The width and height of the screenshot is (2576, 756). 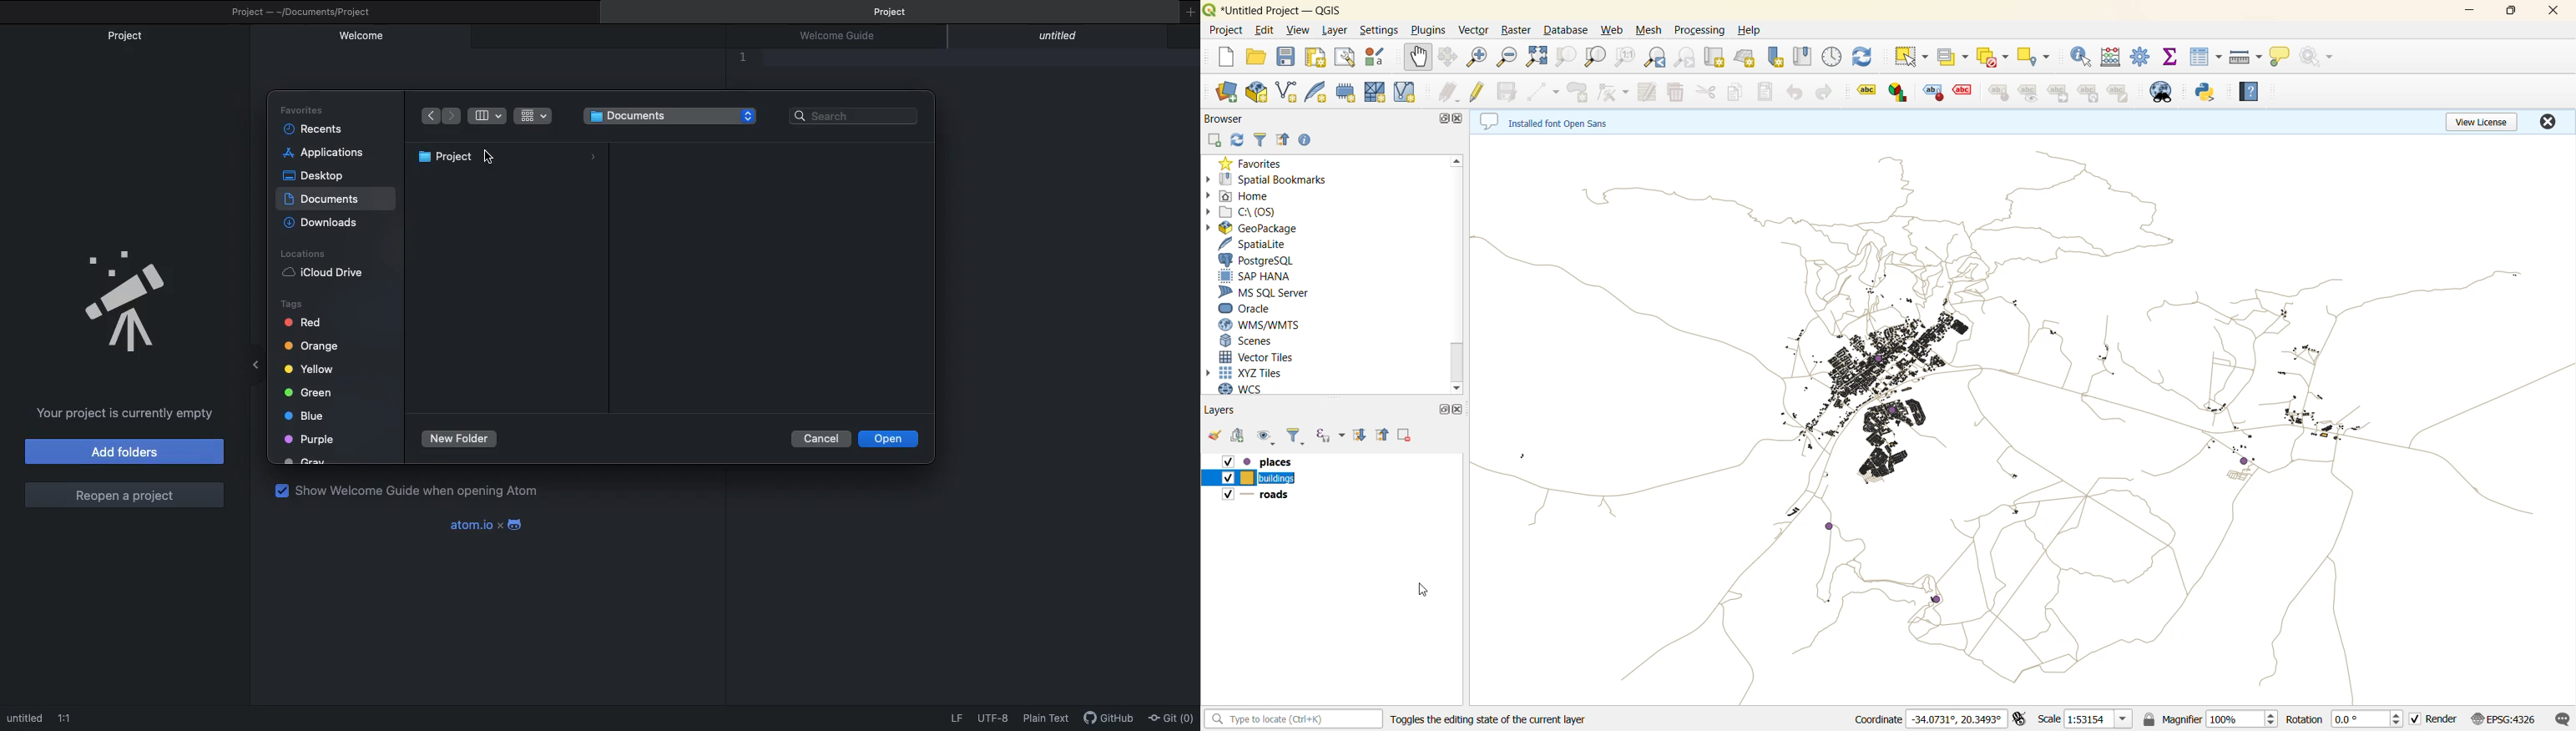 I want to click on LF, so click(x=957, y=715).